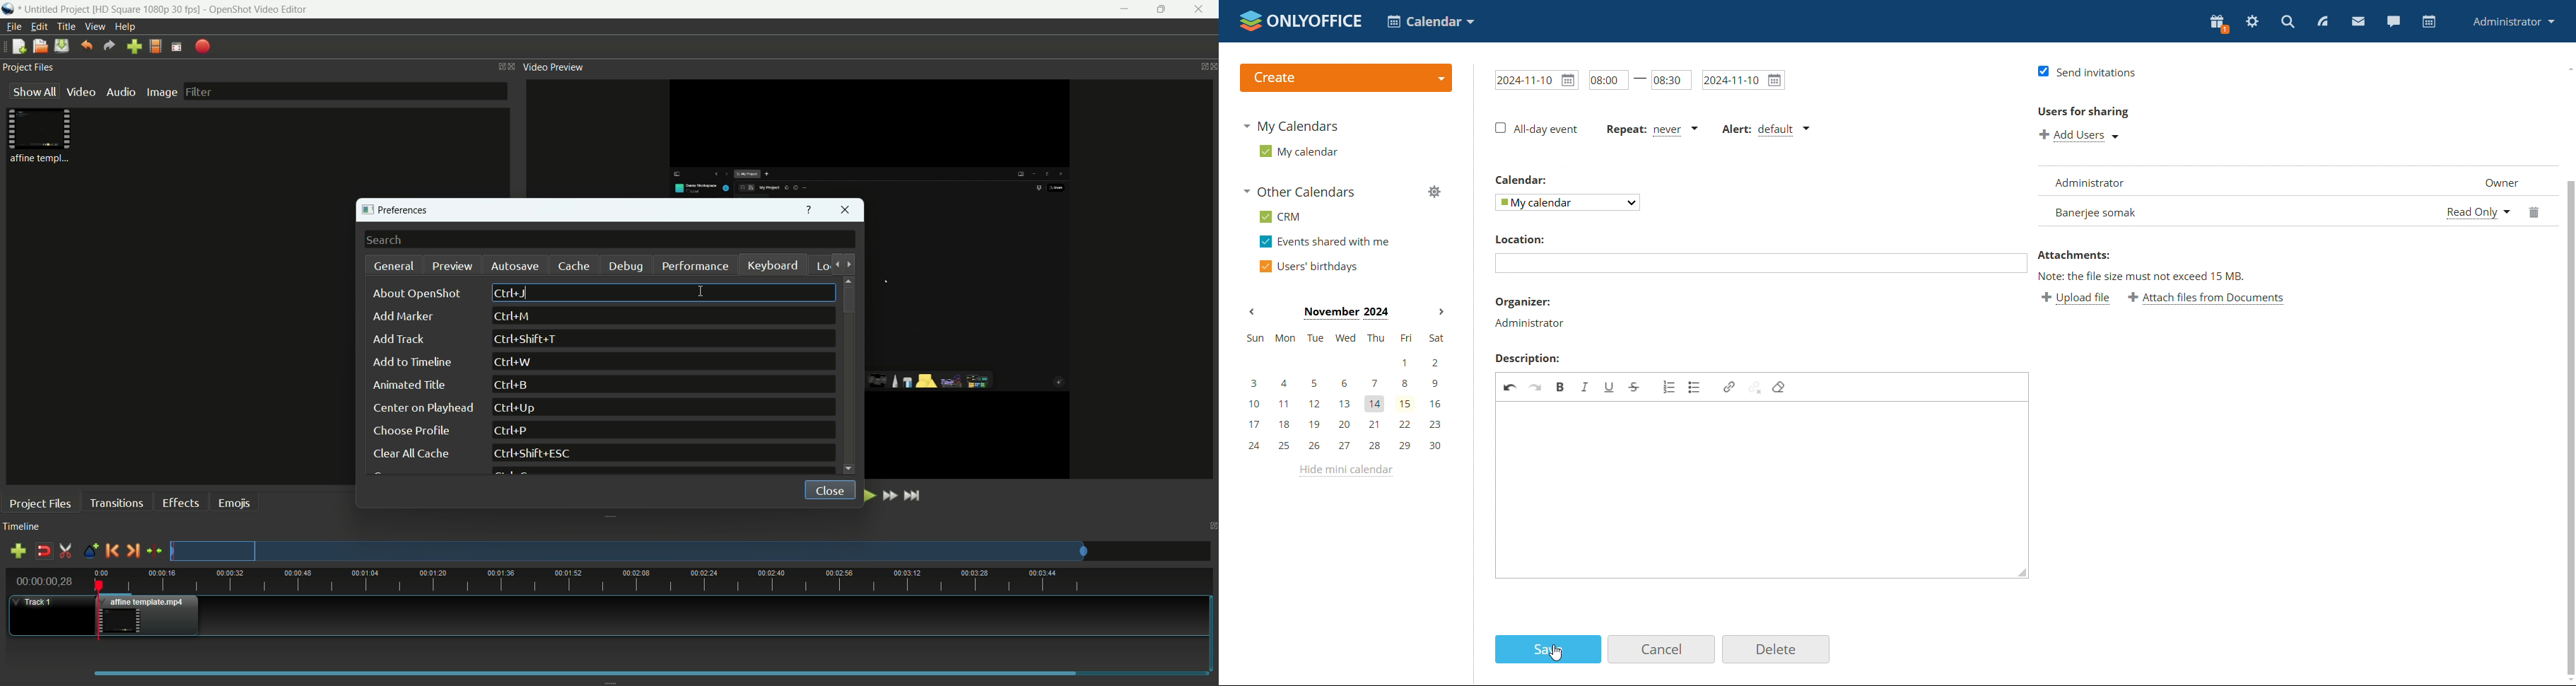 The height and width of the screenshot is (700, 2576). What do you see at coordinates (2219, 24) in the screenshot?
I see `present` at bounding box center [2219, 24].